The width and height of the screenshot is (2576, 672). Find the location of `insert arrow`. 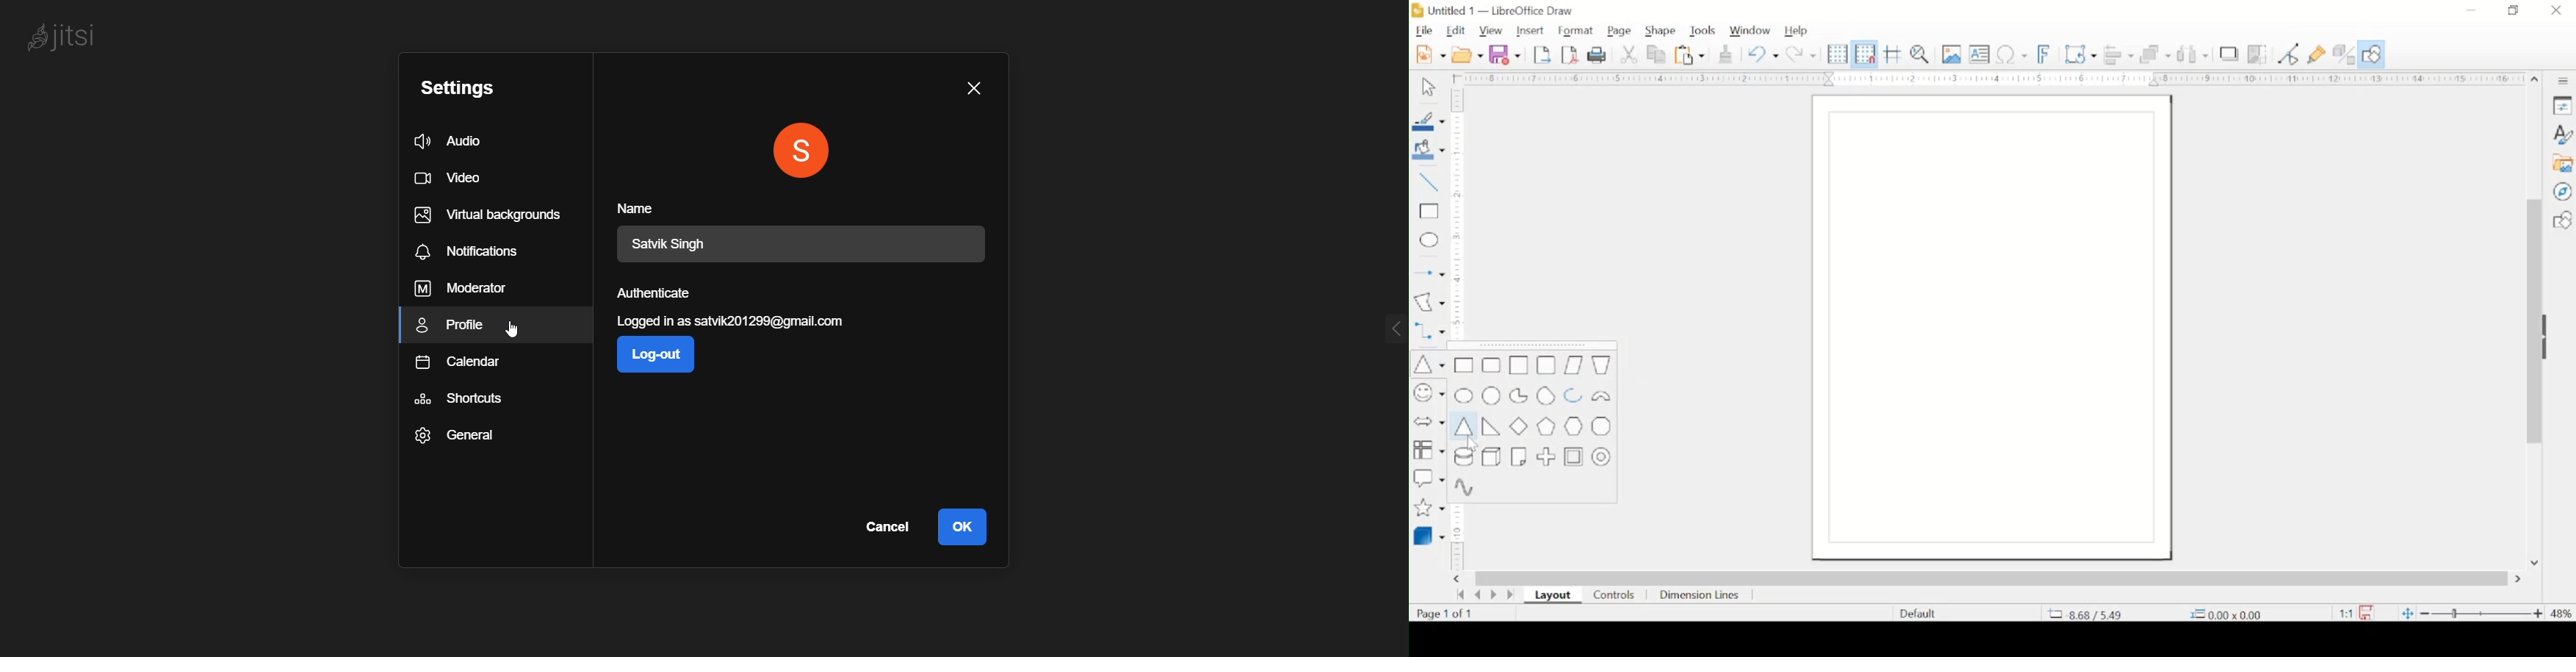

insert arrow is located at coordinates (1428, 271).